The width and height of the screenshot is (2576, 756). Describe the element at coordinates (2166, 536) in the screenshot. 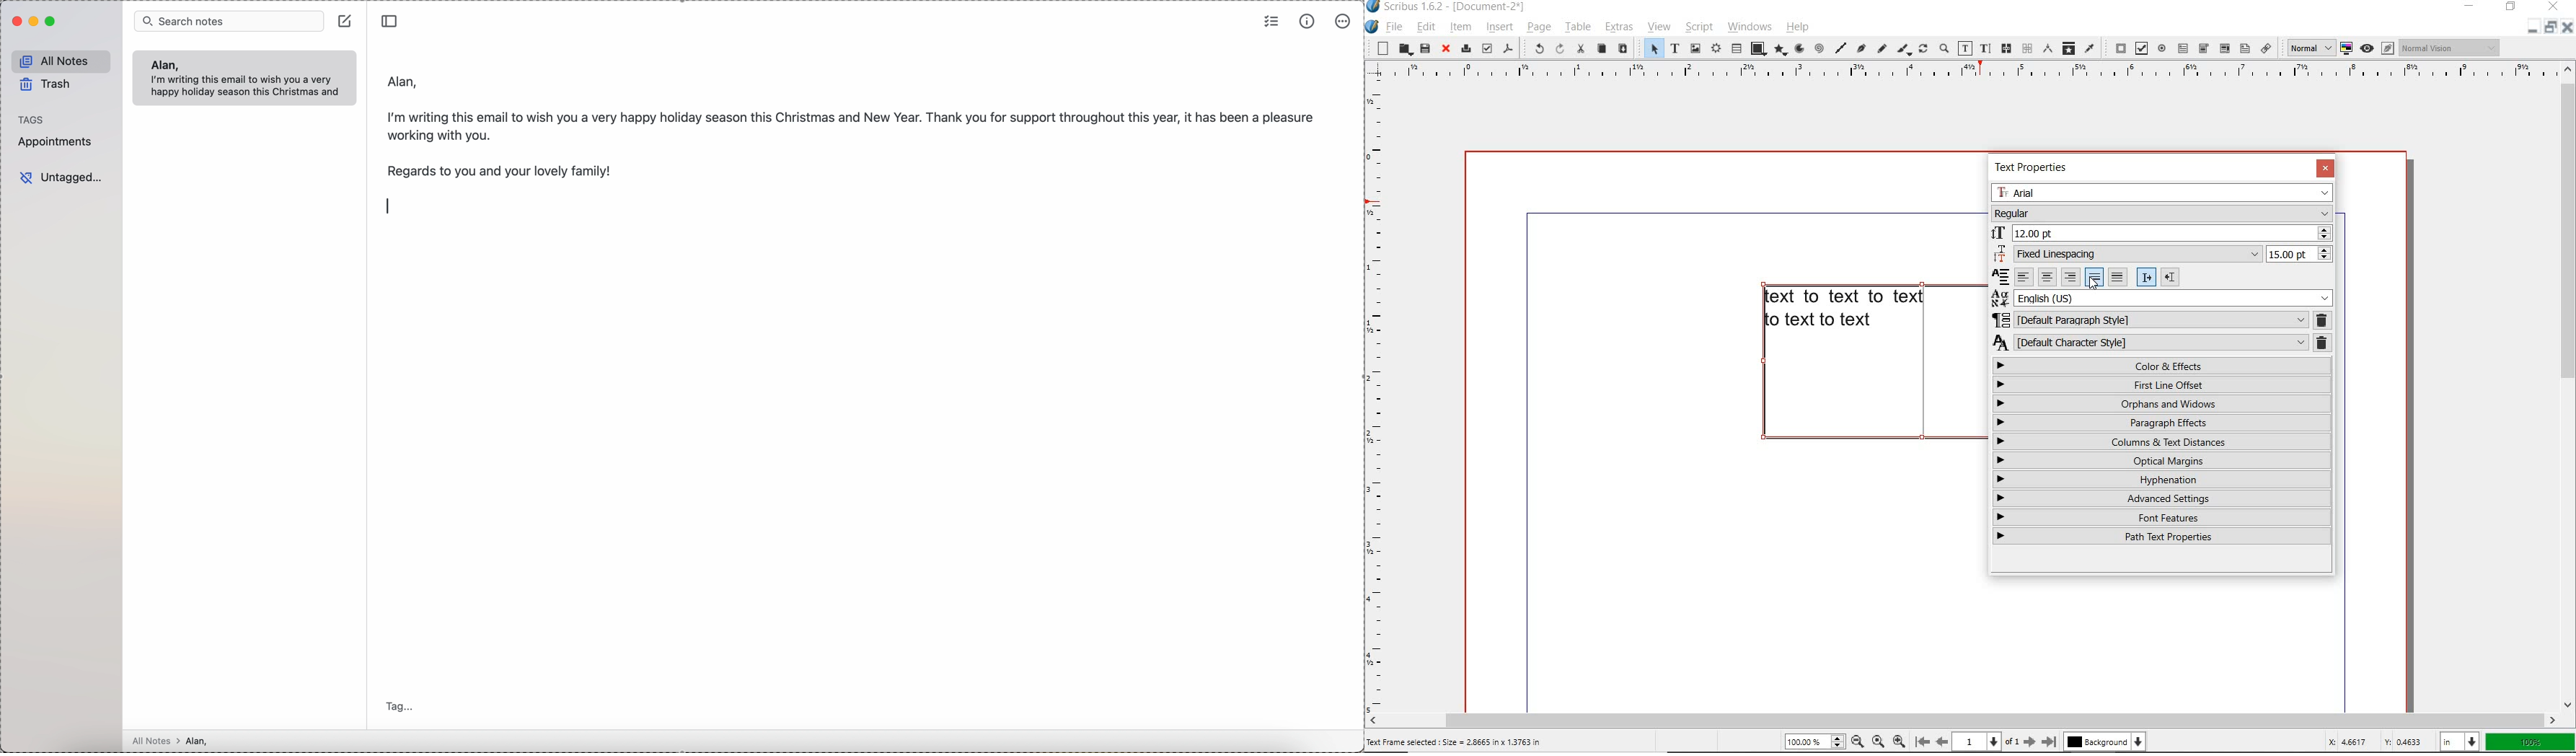

I see `PATH TEXT PROPERTIES` at that location.